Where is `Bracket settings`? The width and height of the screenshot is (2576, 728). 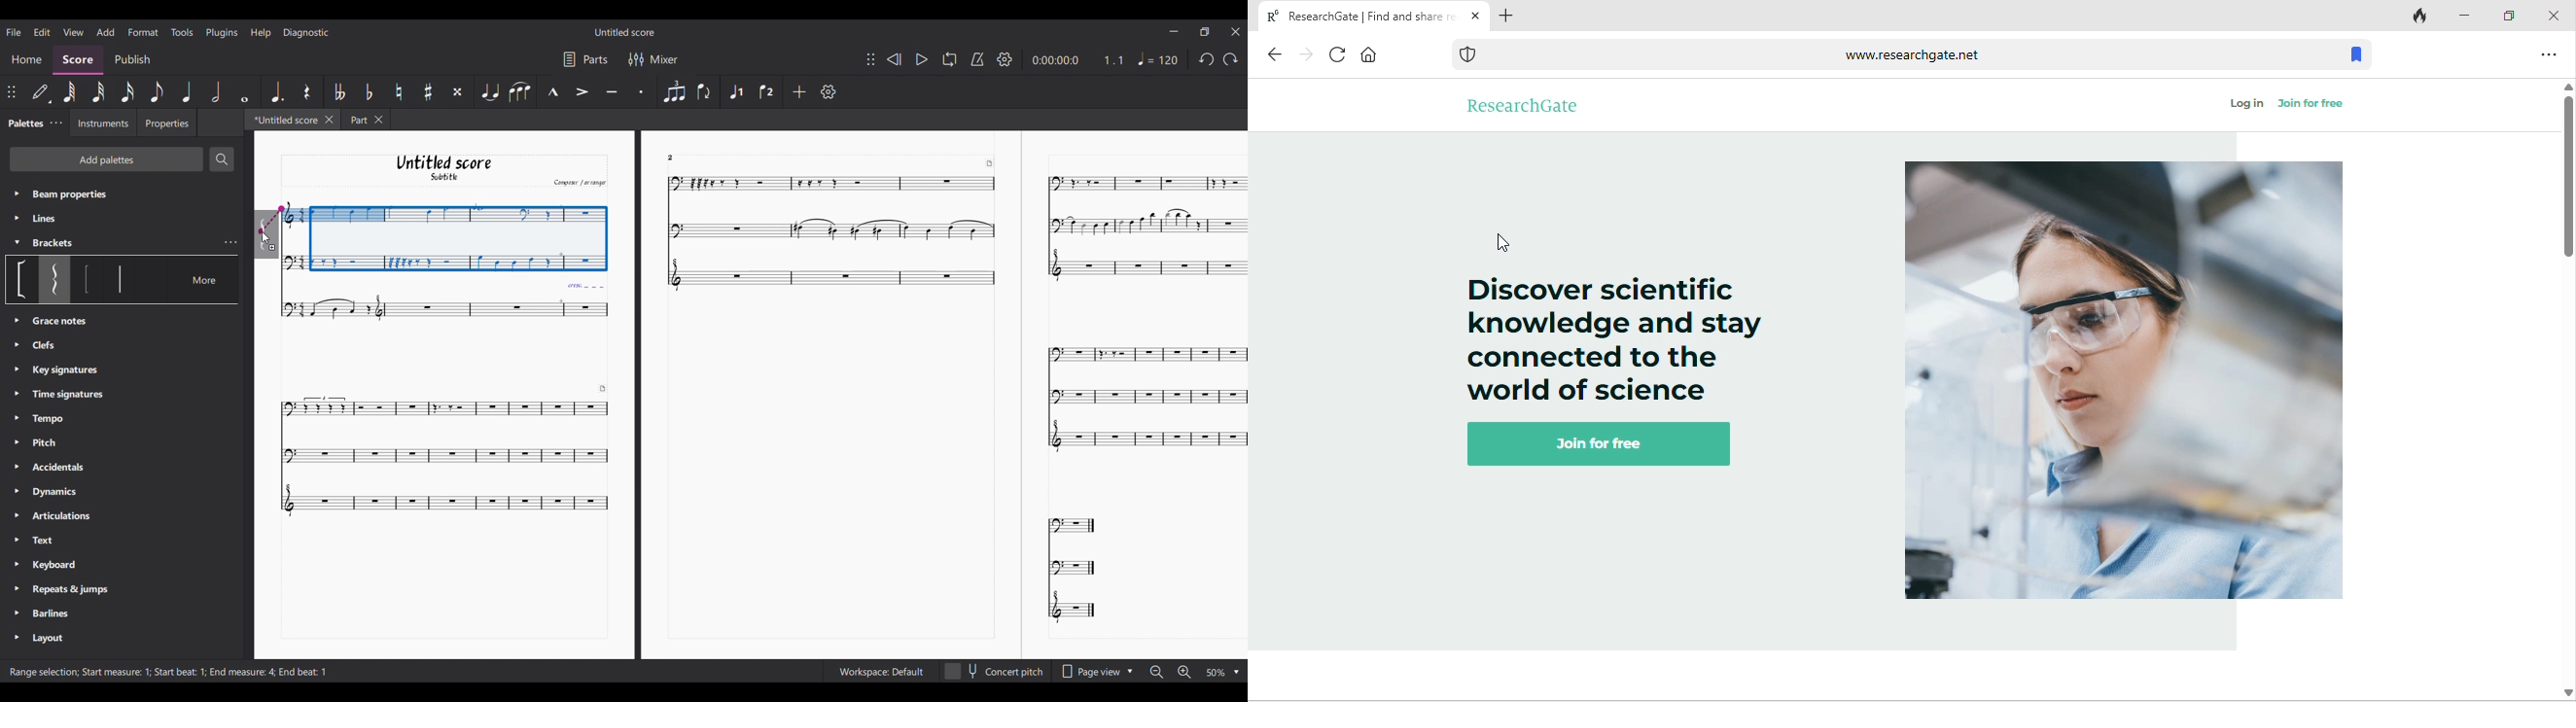 Bracket settings is located at coordinates (231, 242).